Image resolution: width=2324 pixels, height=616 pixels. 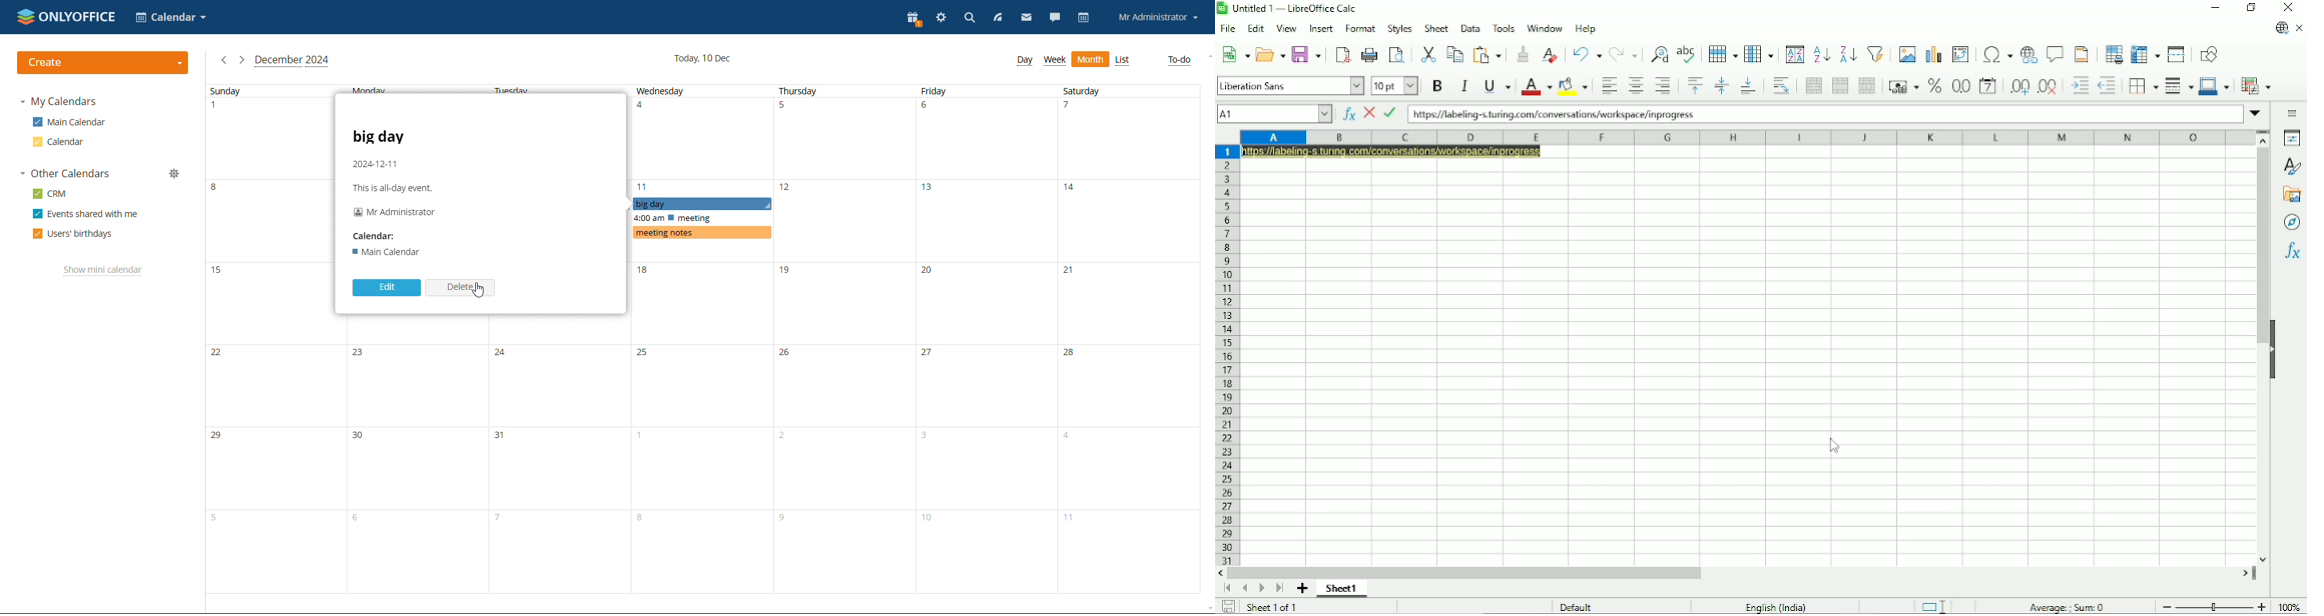 I want to click on Bold, so click(x=1437, y=86).